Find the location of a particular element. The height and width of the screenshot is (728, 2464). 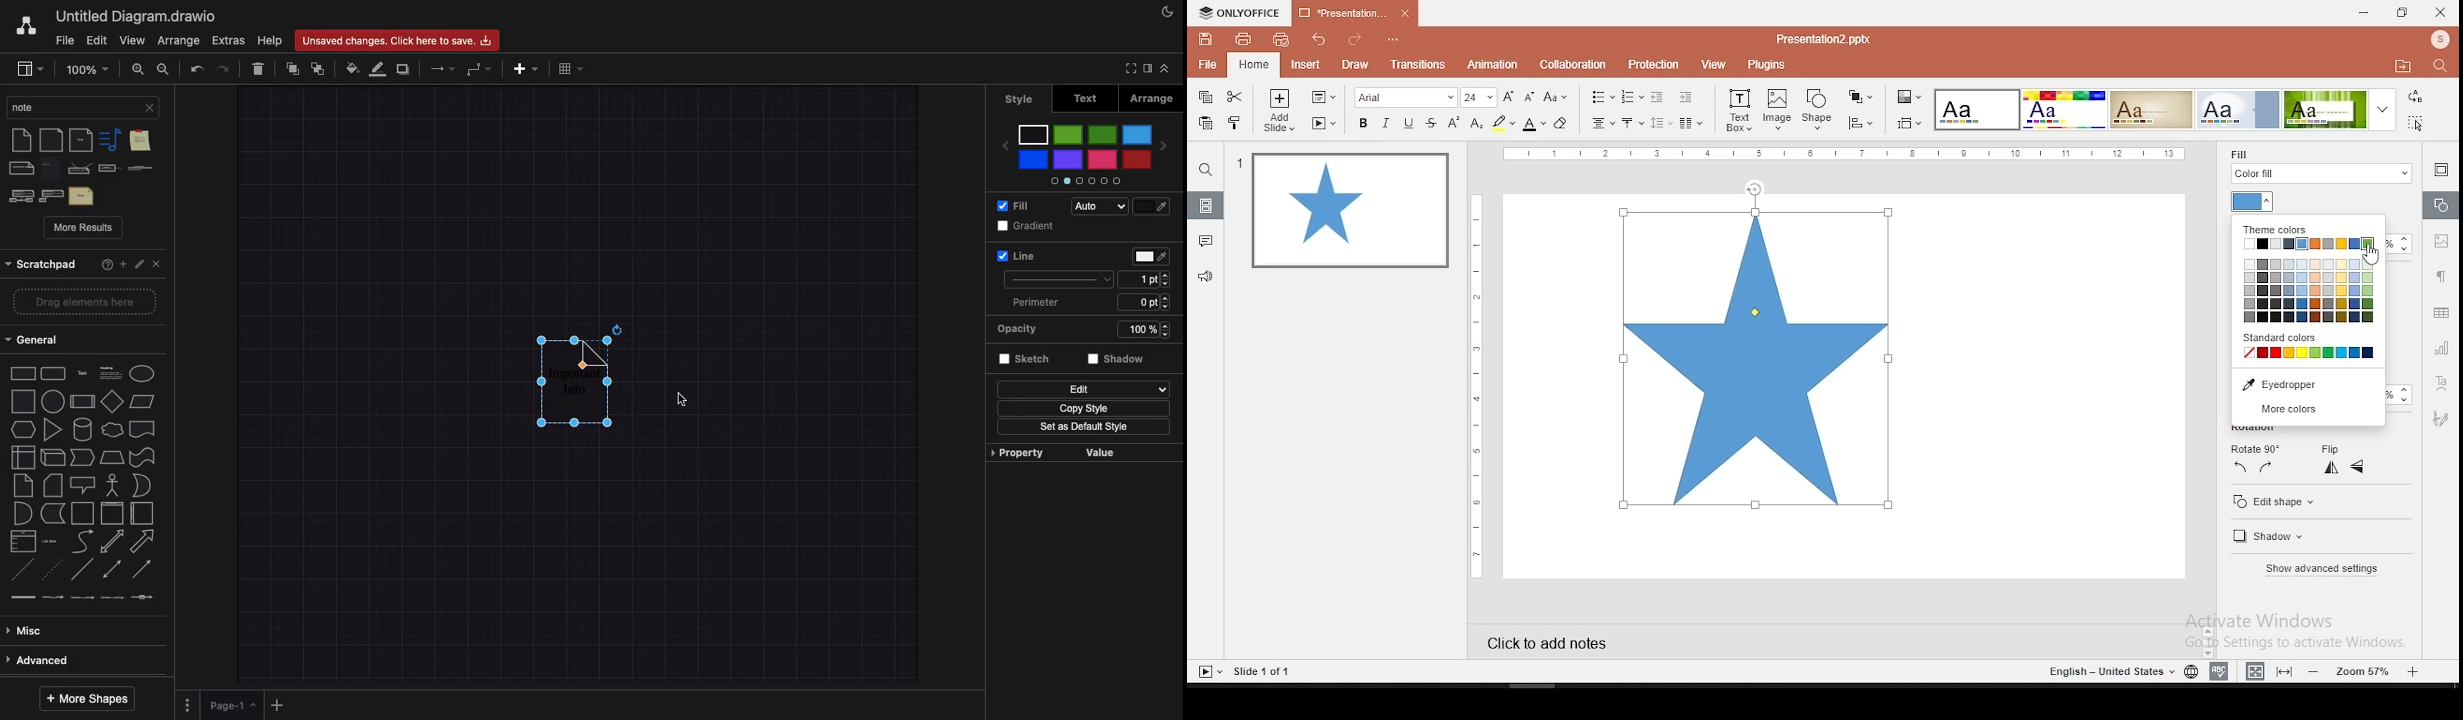

Collapse is located at coordinates (1170, 68).